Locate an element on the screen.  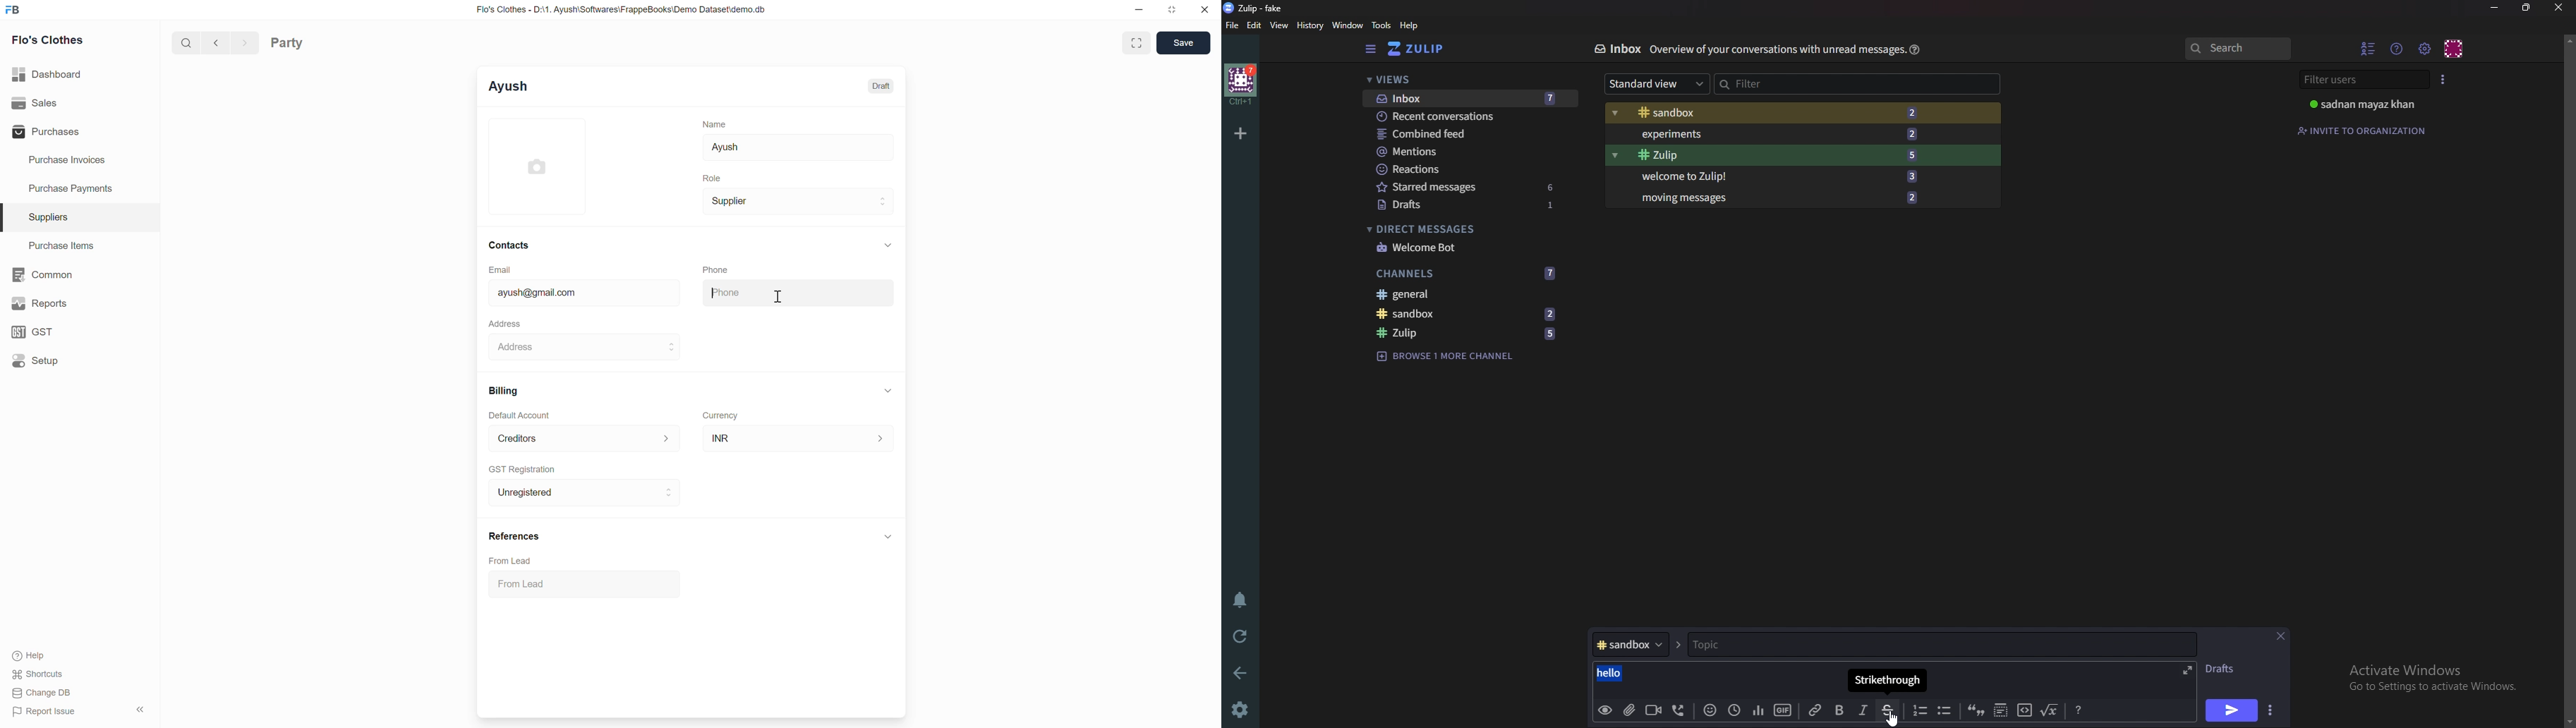
Draft is located at coordinates (881, 86).